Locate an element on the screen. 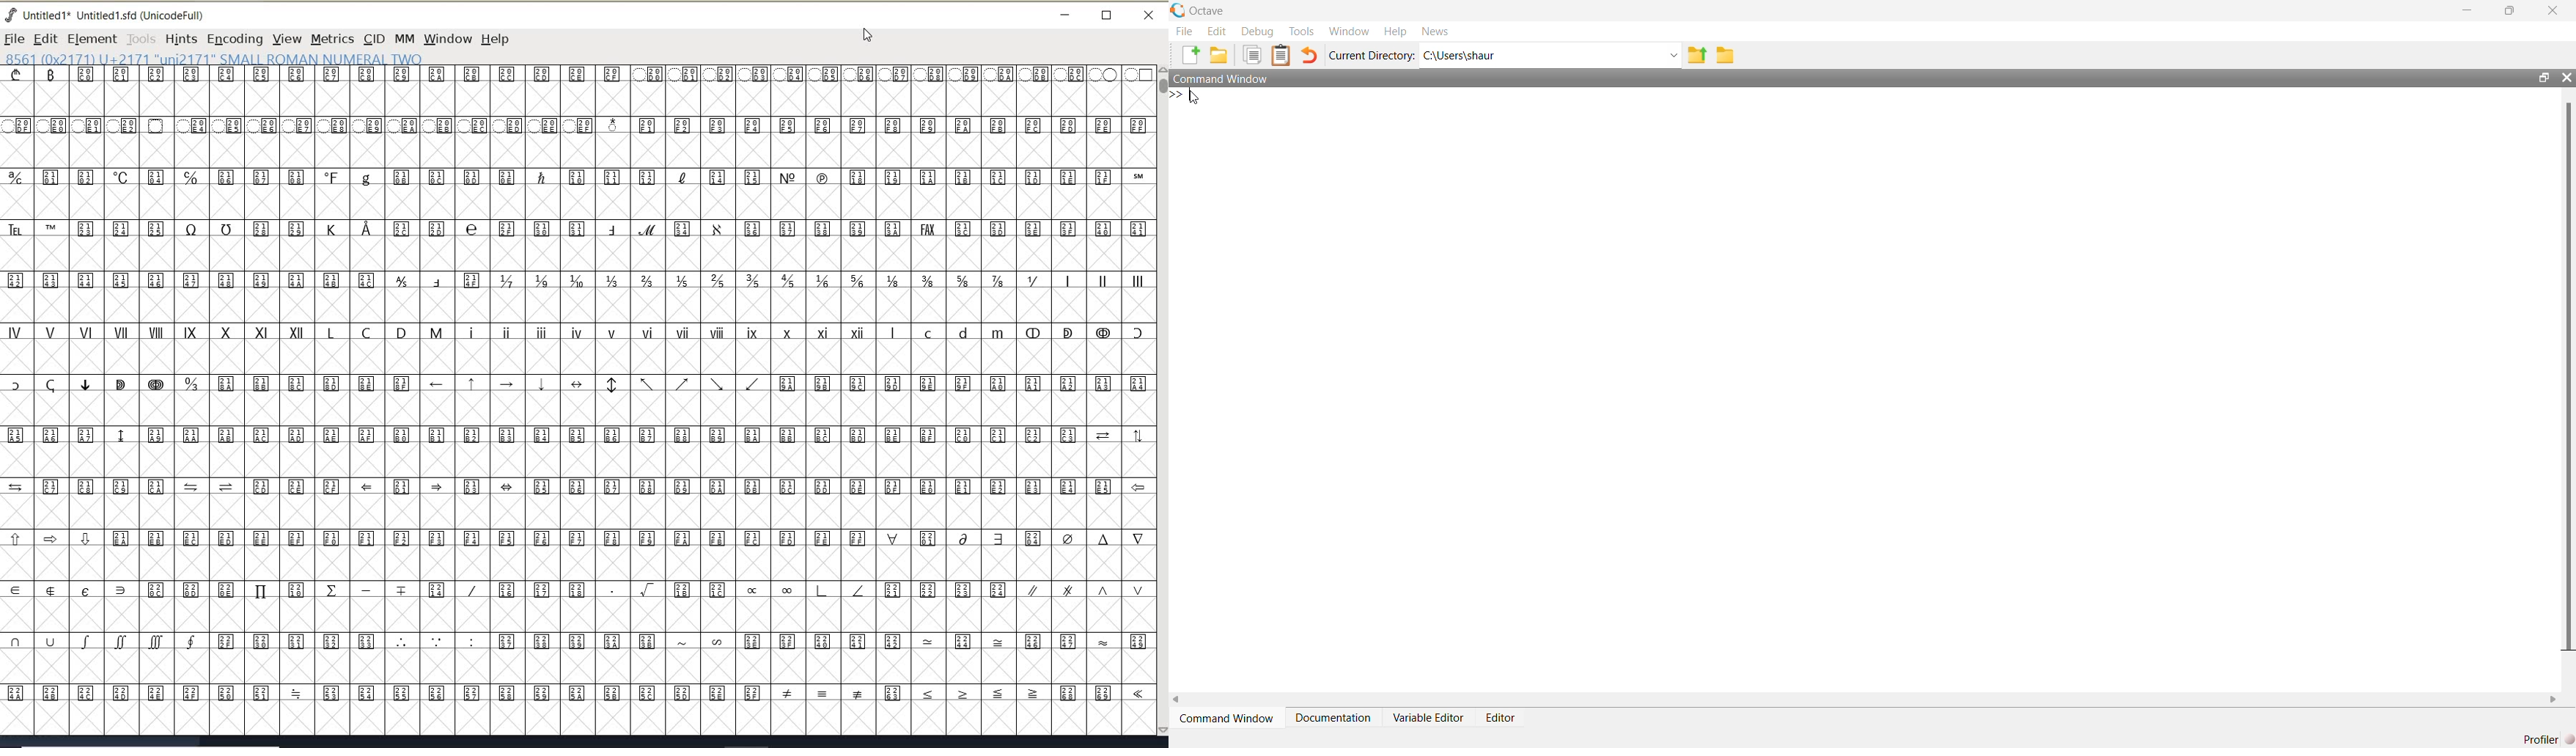  untitled1* Untitled 1.sfd (UnicodeFull) is located at coordinates (117, 14).